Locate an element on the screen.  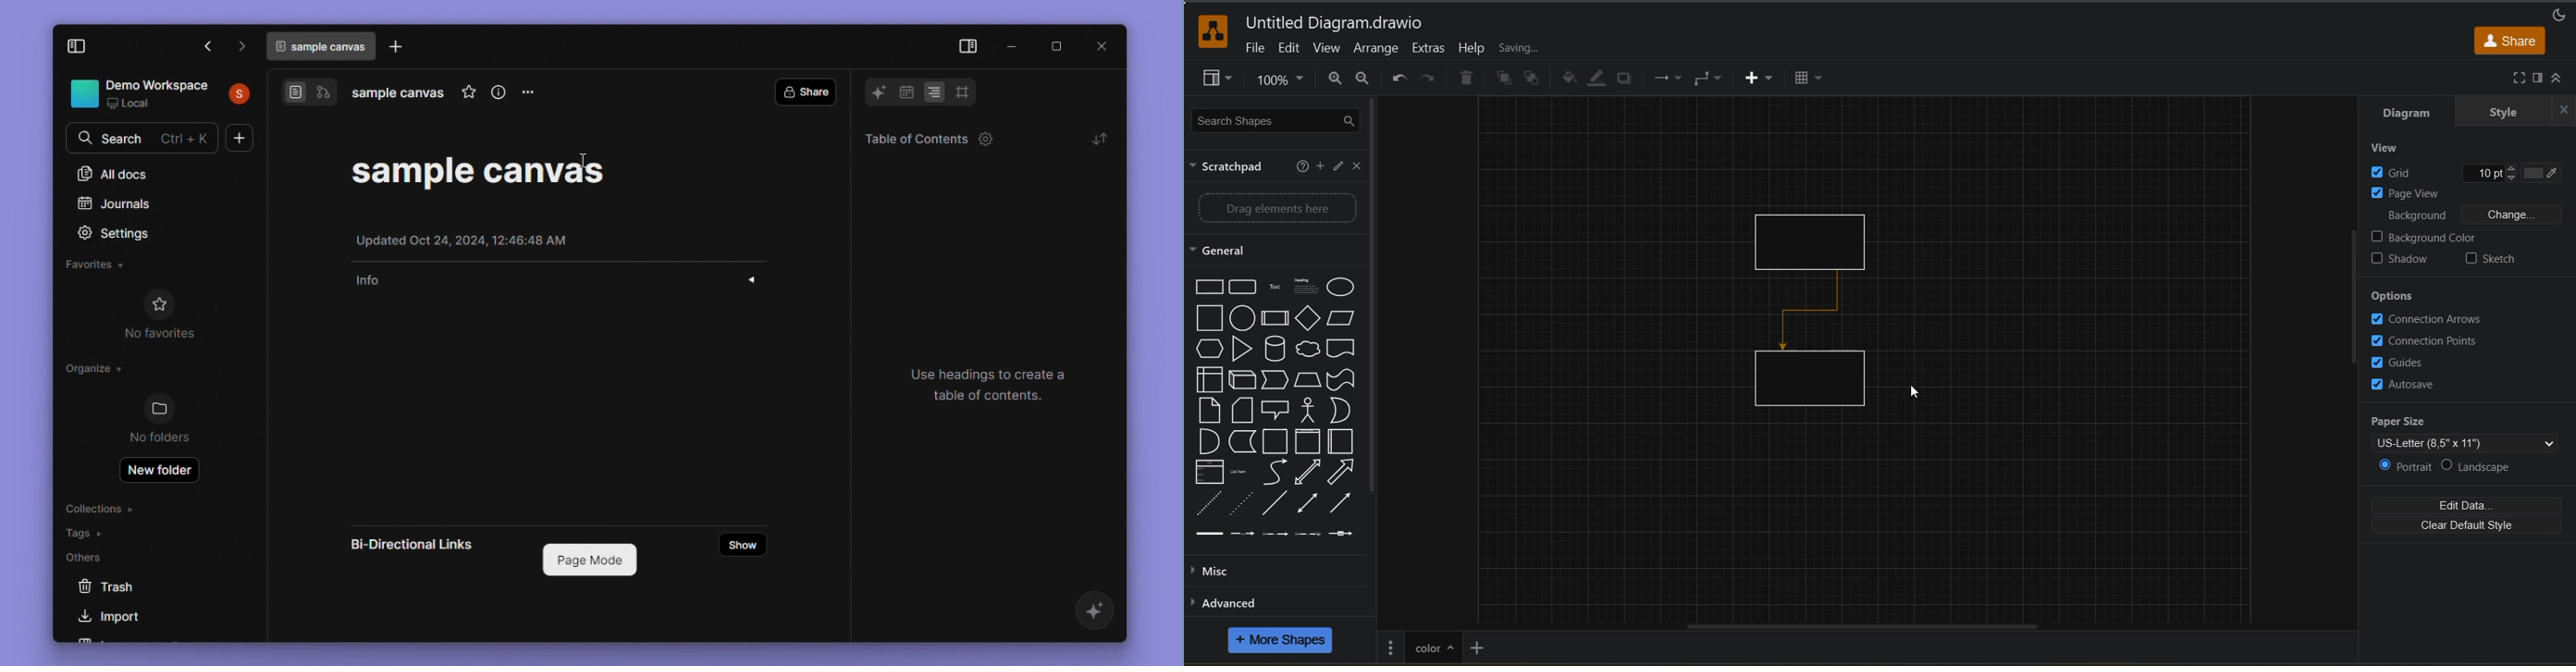
No favourite is located at coordinates (169, 314).